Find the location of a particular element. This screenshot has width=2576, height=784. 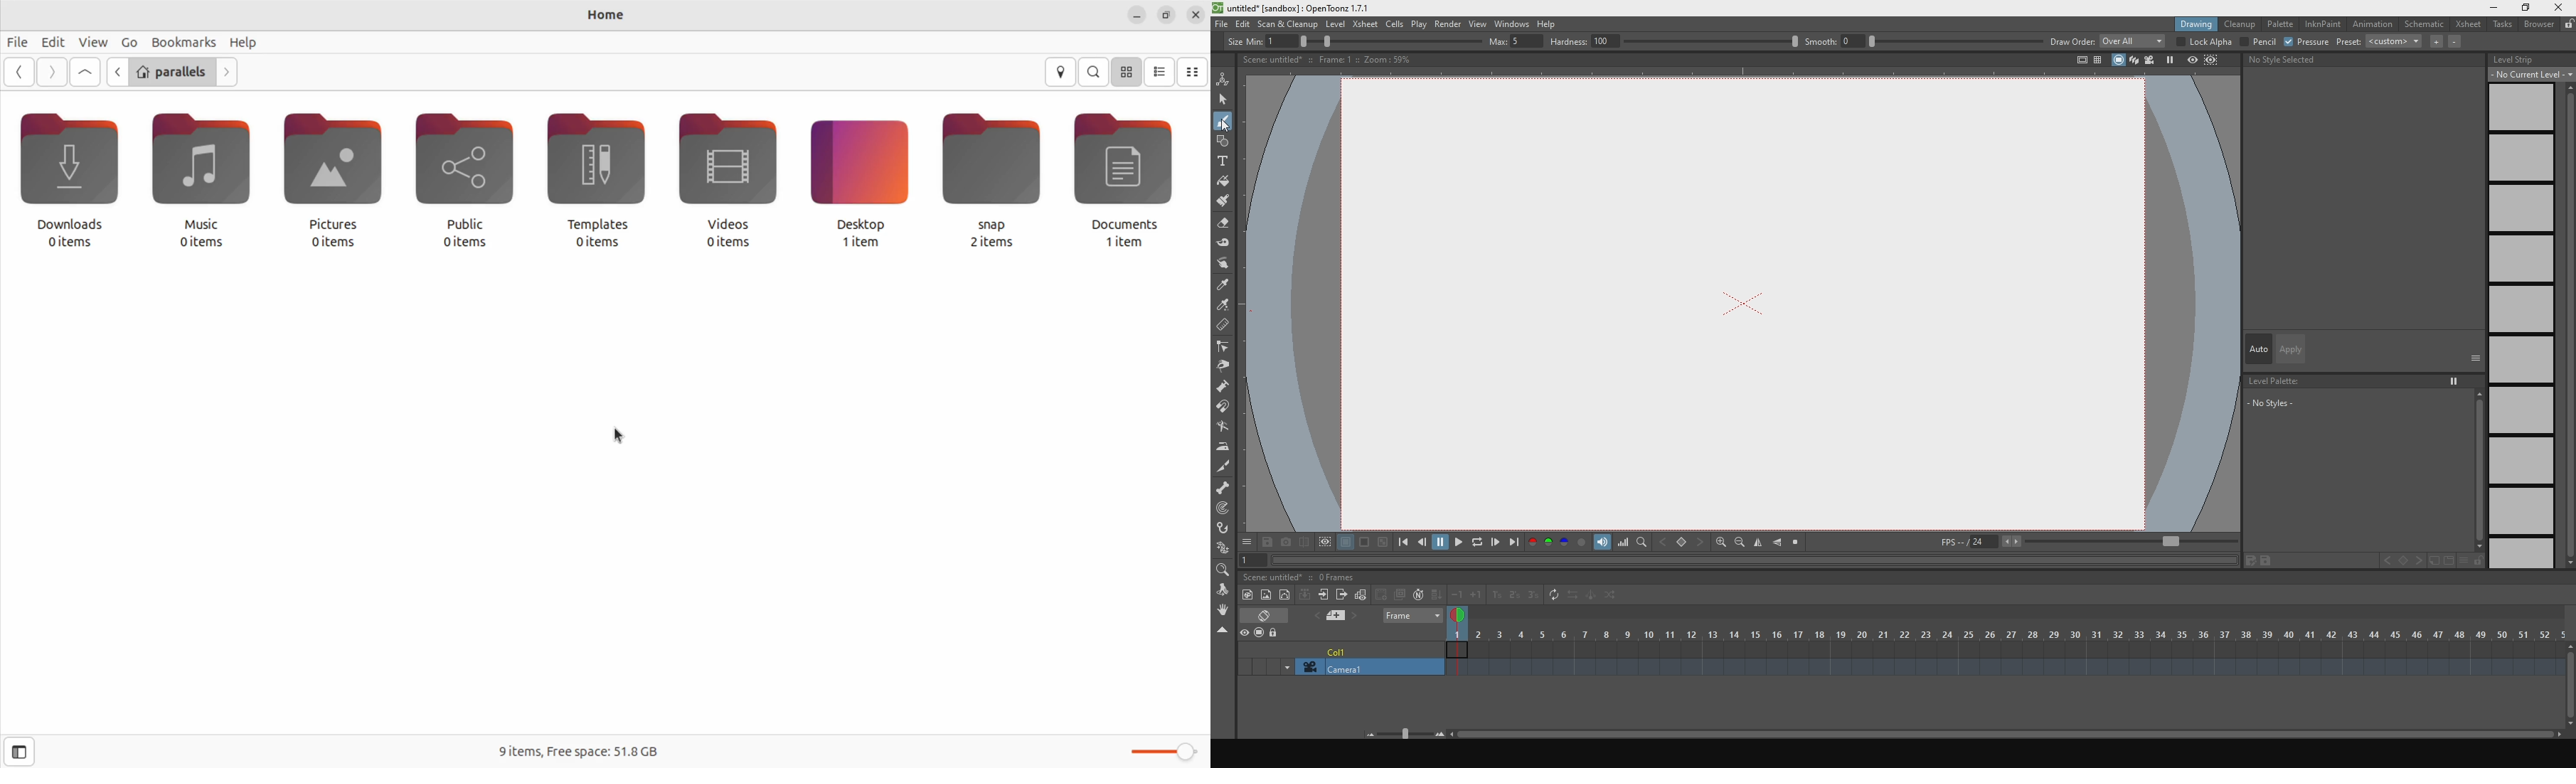

public is located at coordinates (467, 167).